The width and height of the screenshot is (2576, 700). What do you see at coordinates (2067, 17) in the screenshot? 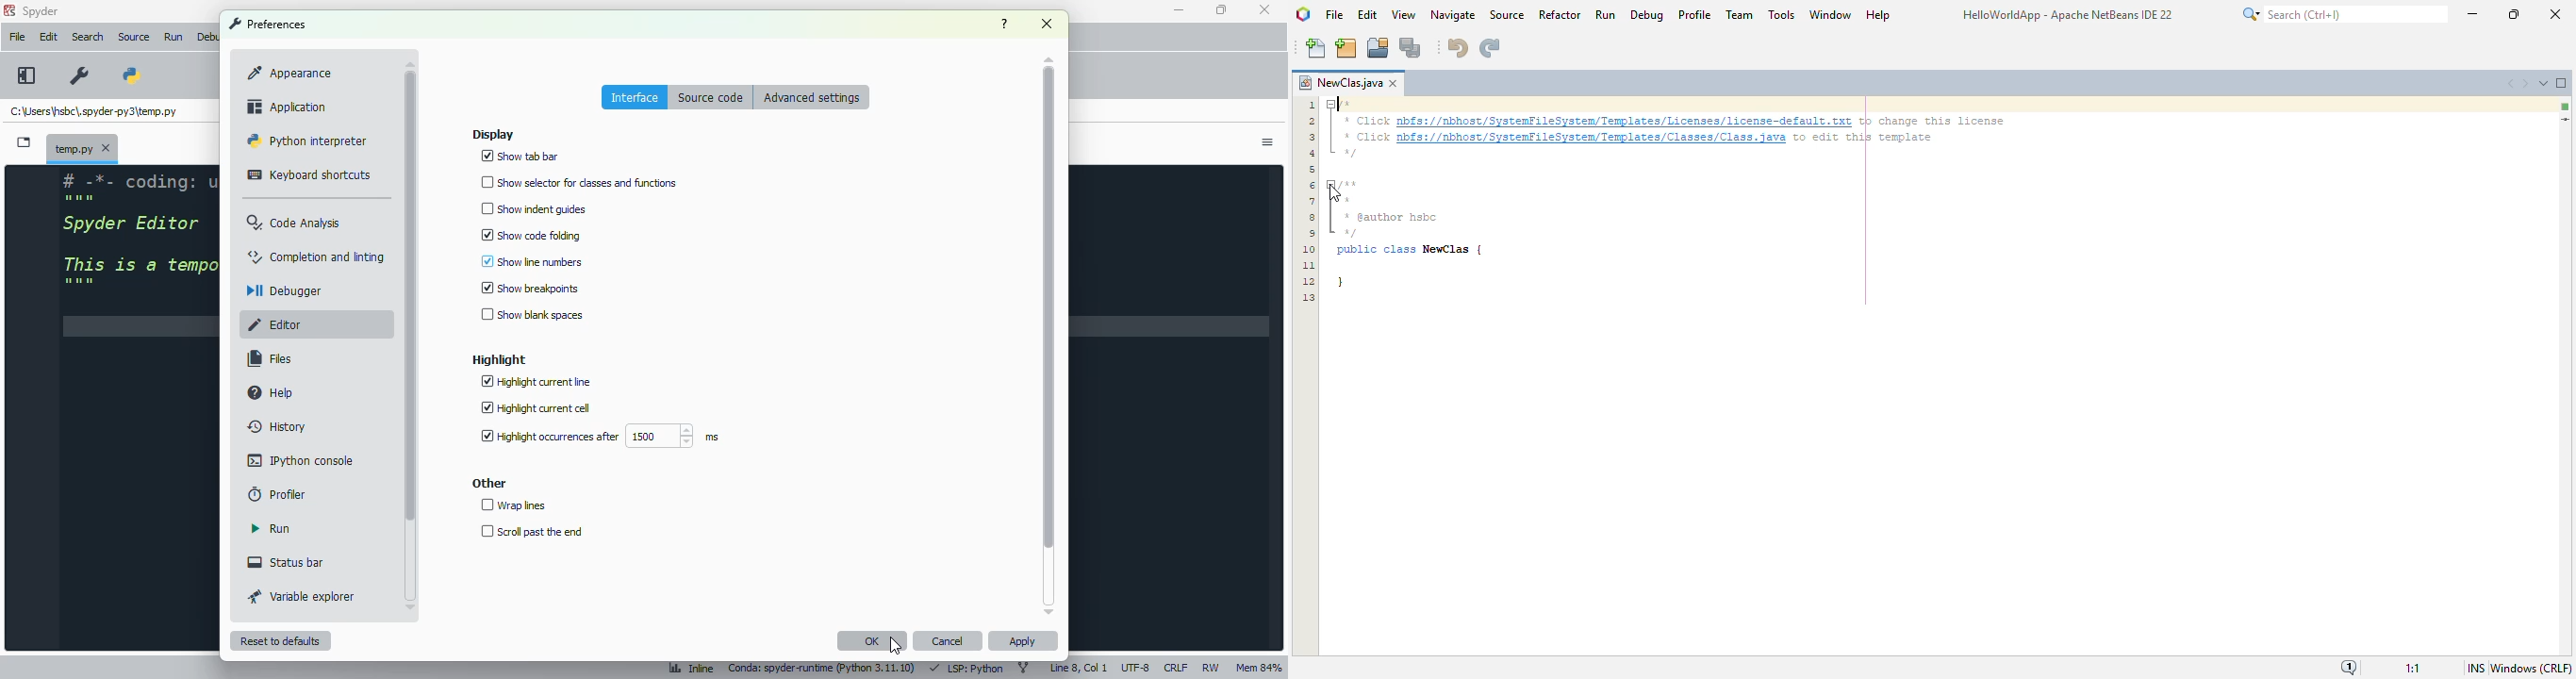
I see `HelloWorldApp - Apache NetBeans IDE 22` at bounding box center [2067, 17].